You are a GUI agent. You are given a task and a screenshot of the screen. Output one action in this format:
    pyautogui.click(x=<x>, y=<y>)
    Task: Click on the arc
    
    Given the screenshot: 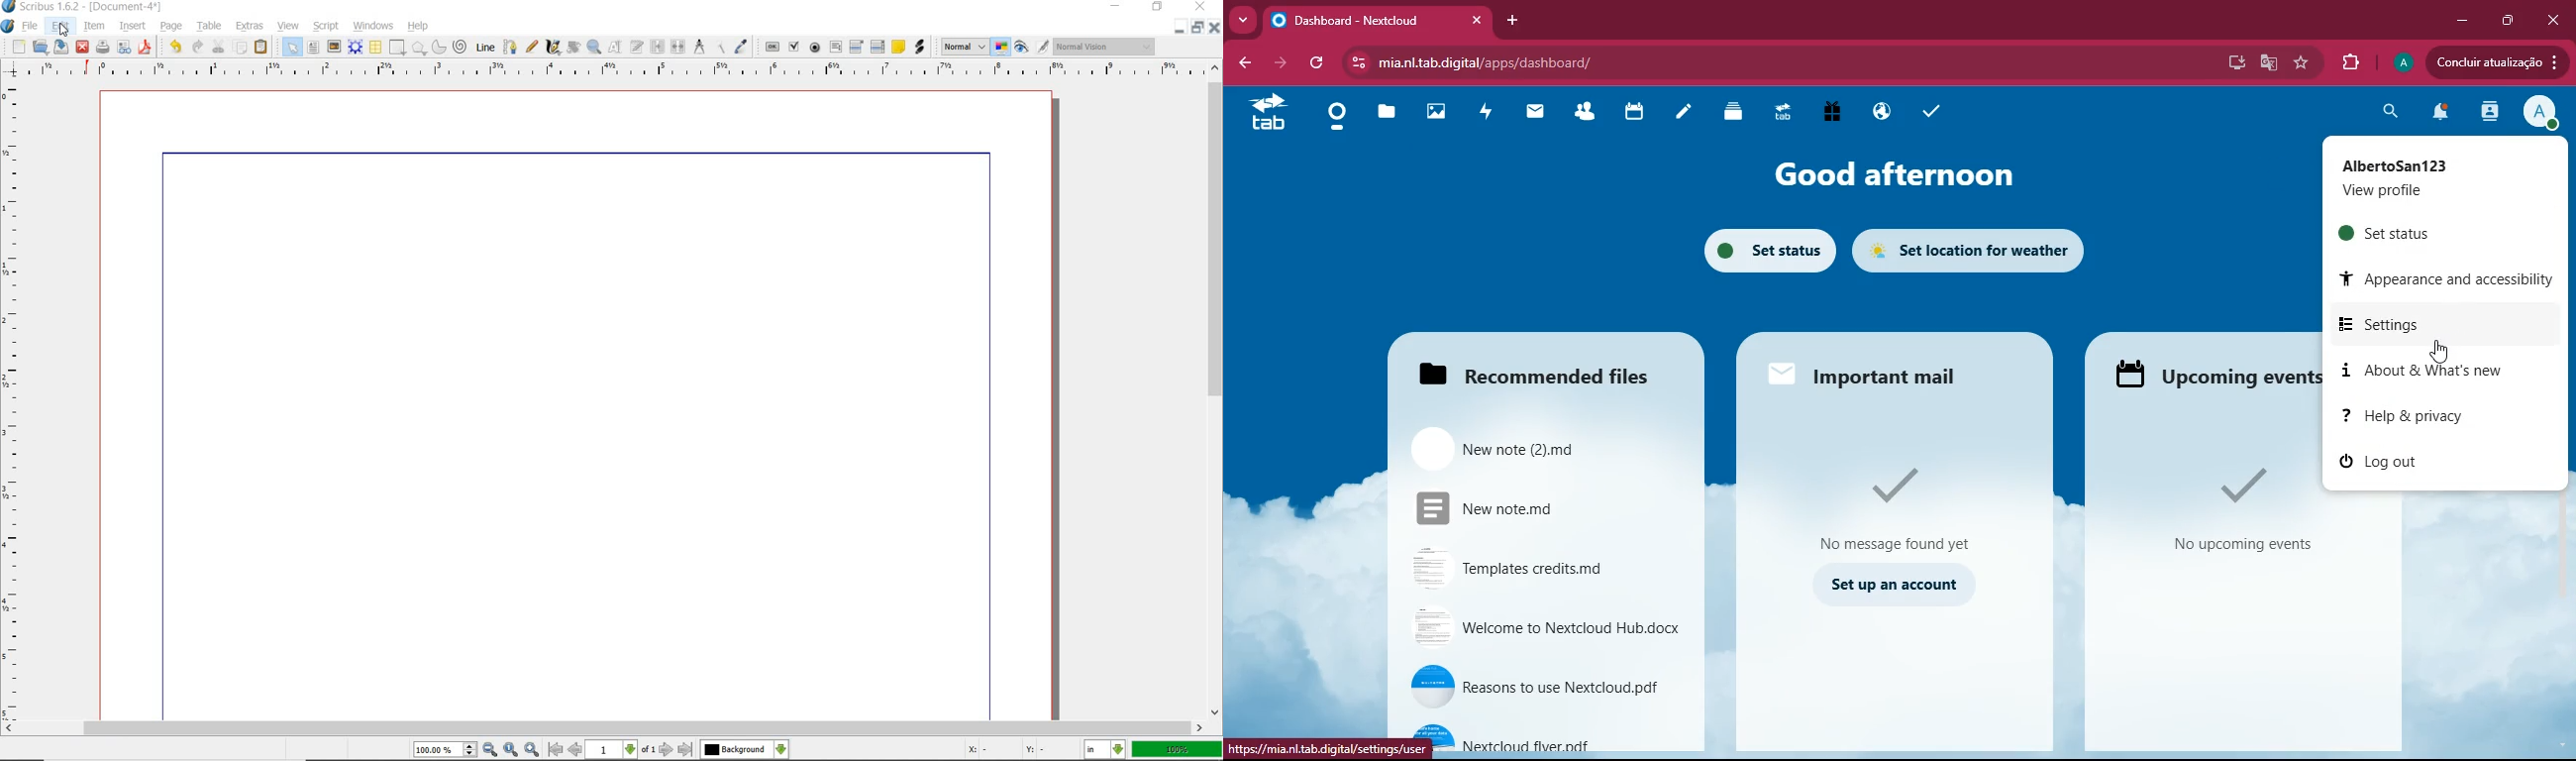 What is the action you would take?
    pyautogui.click(x=438, y=47)
    